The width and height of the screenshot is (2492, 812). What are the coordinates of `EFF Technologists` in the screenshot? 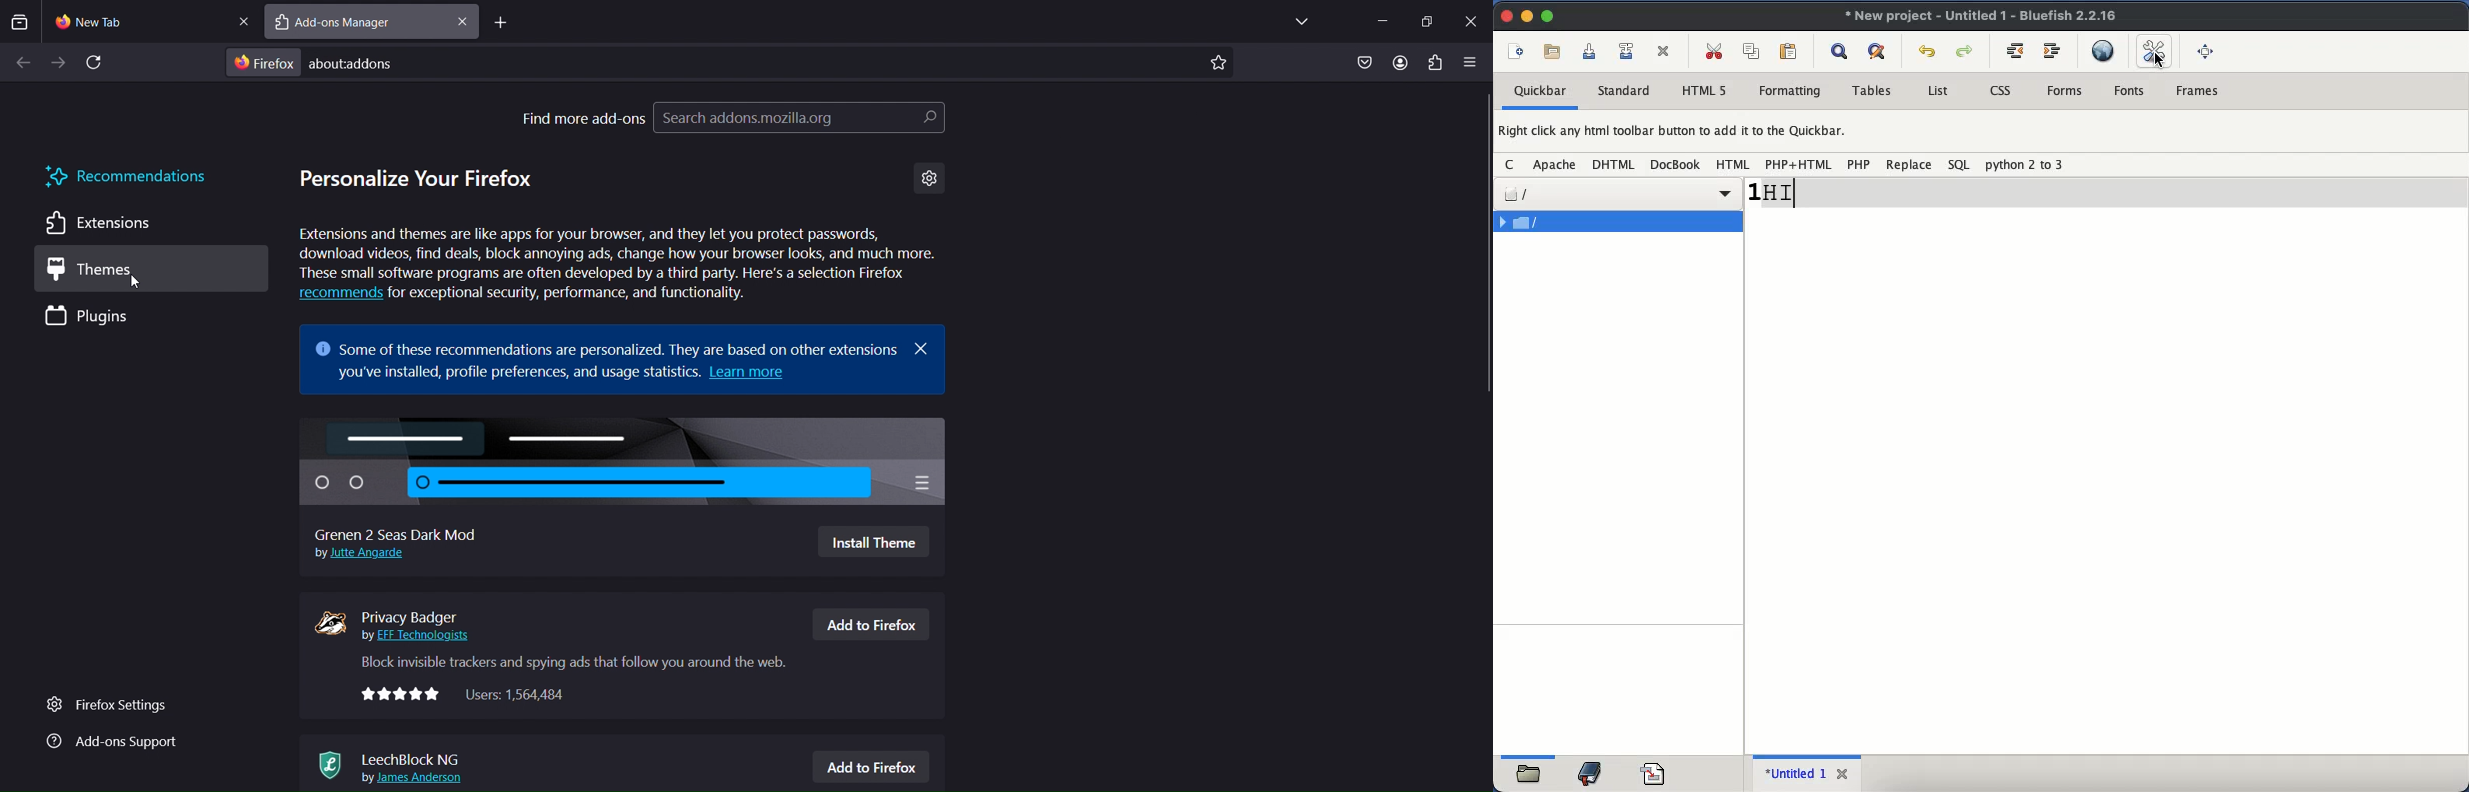 It's located at (417, 633).